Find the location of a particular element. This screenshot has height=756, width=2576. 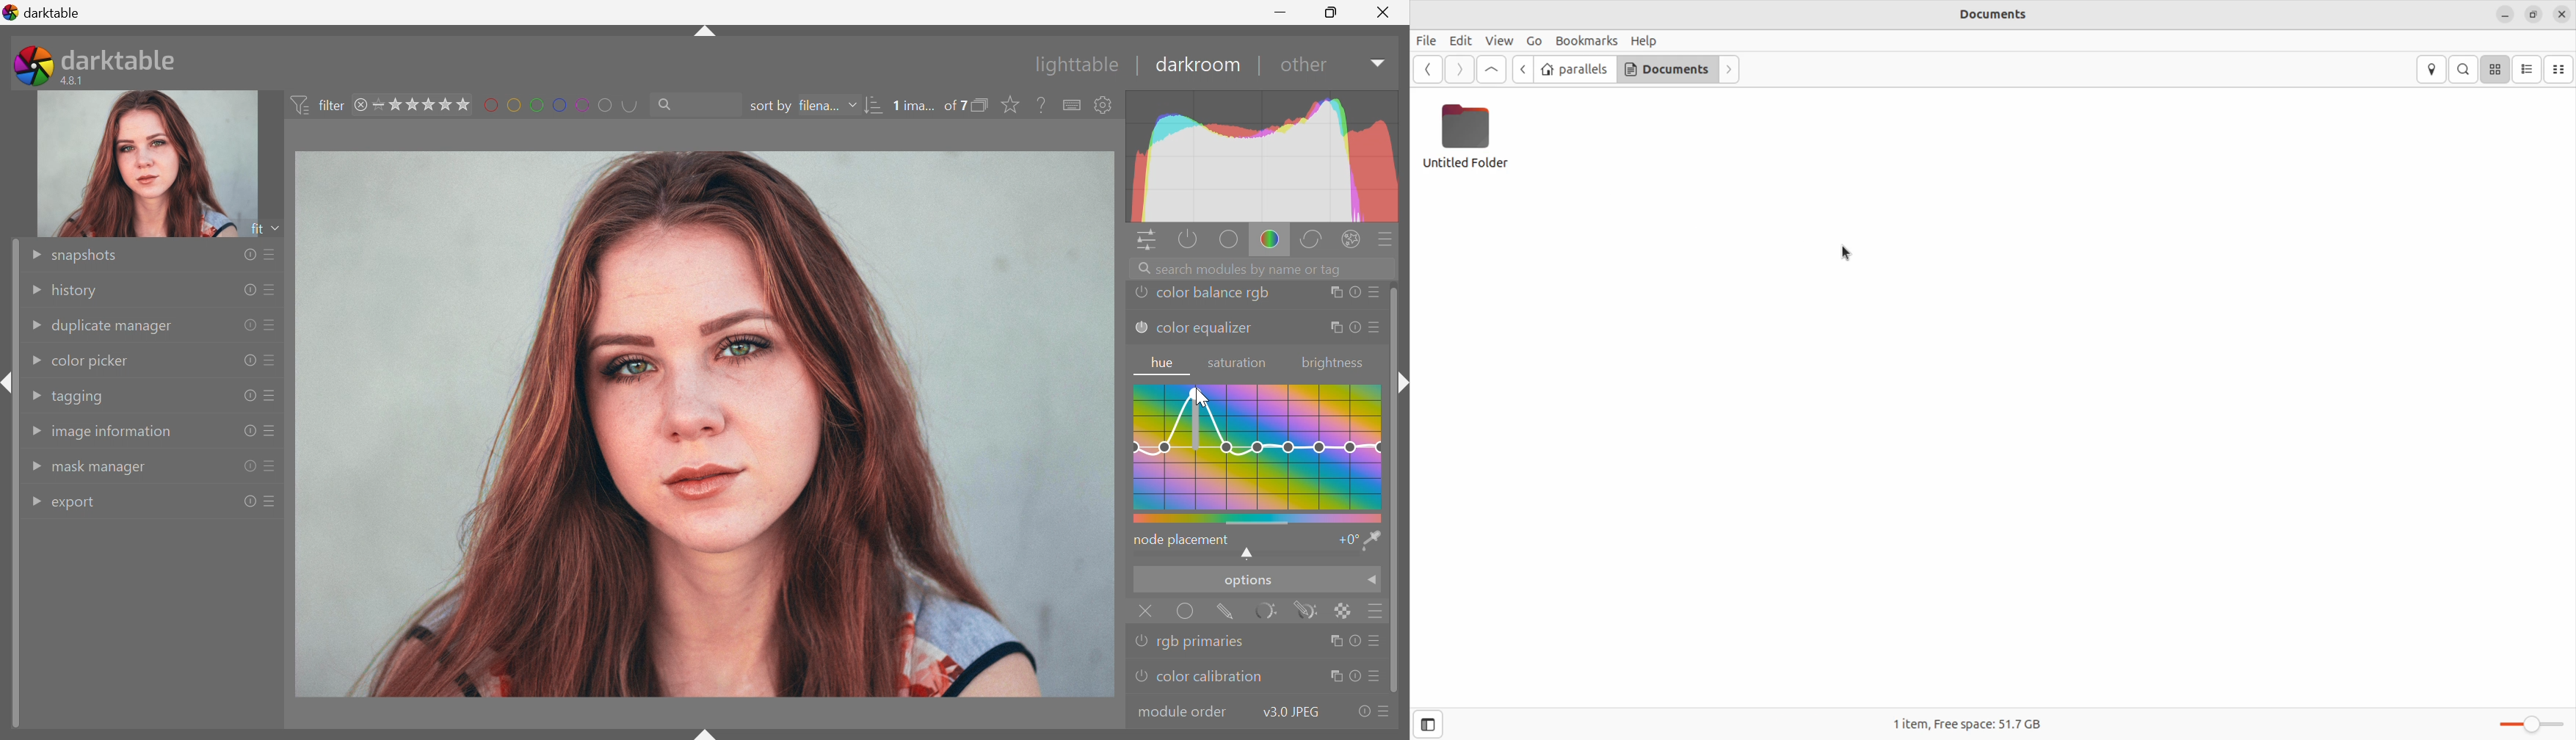

v3.0 JPEG is located at coordinates (1288, 712).